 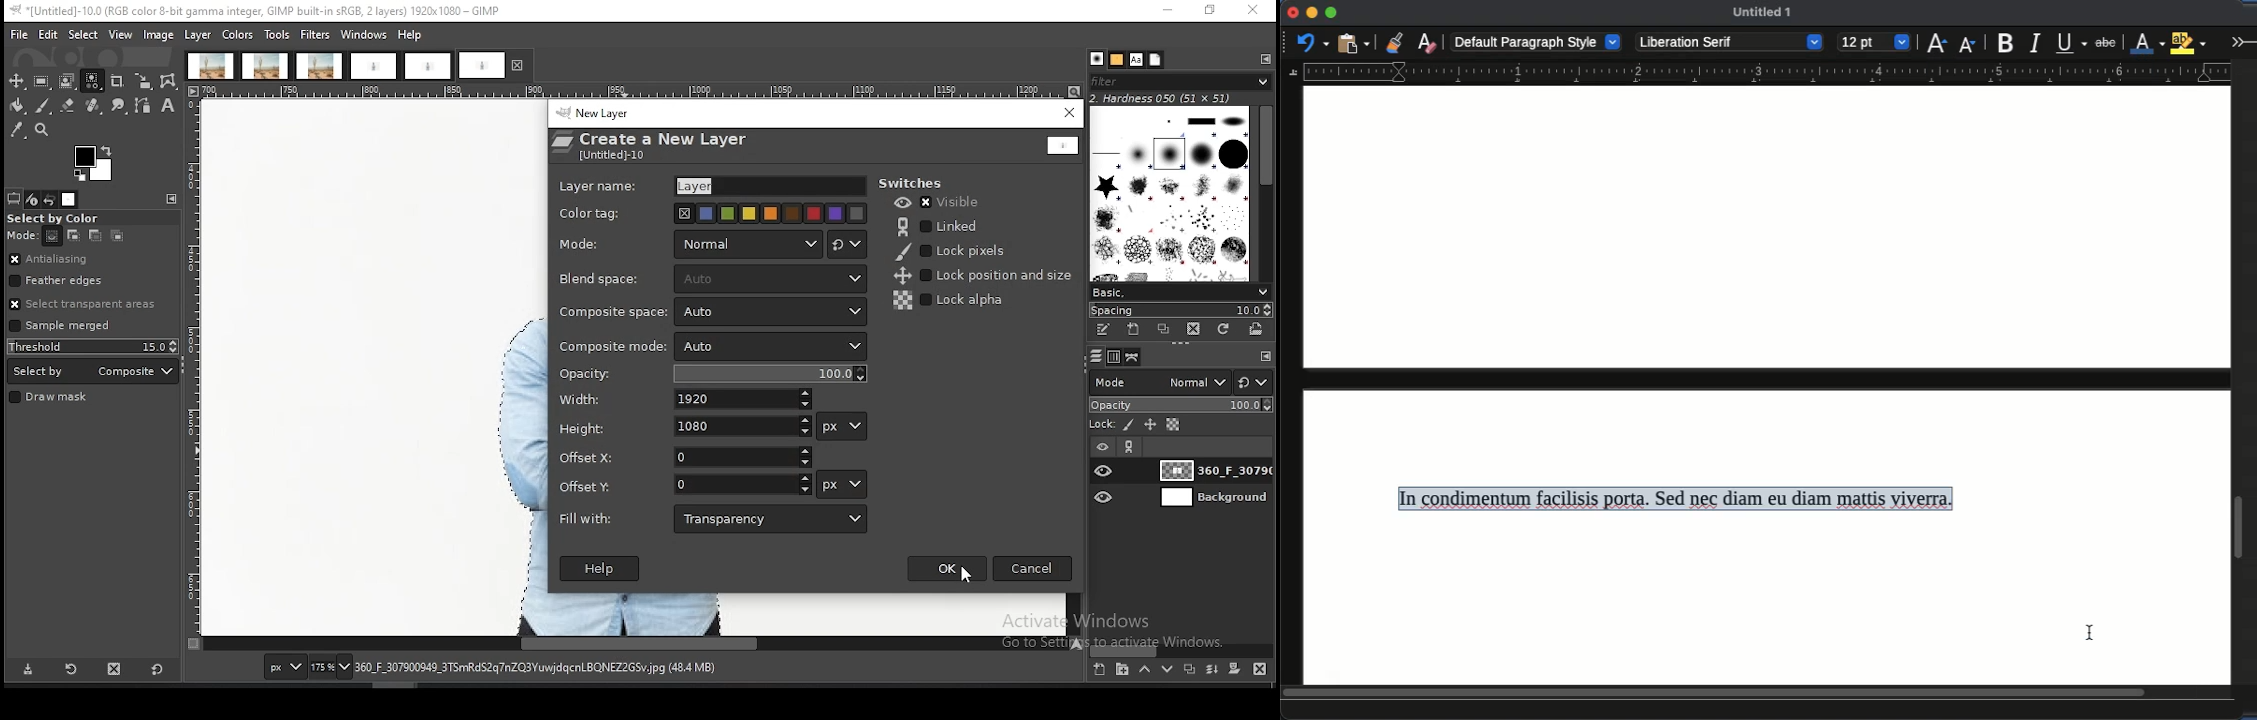 What do you see at coordinates (73, 668) in the screenshot?
I see `restore tool preset` at bounding box center [73, 668].